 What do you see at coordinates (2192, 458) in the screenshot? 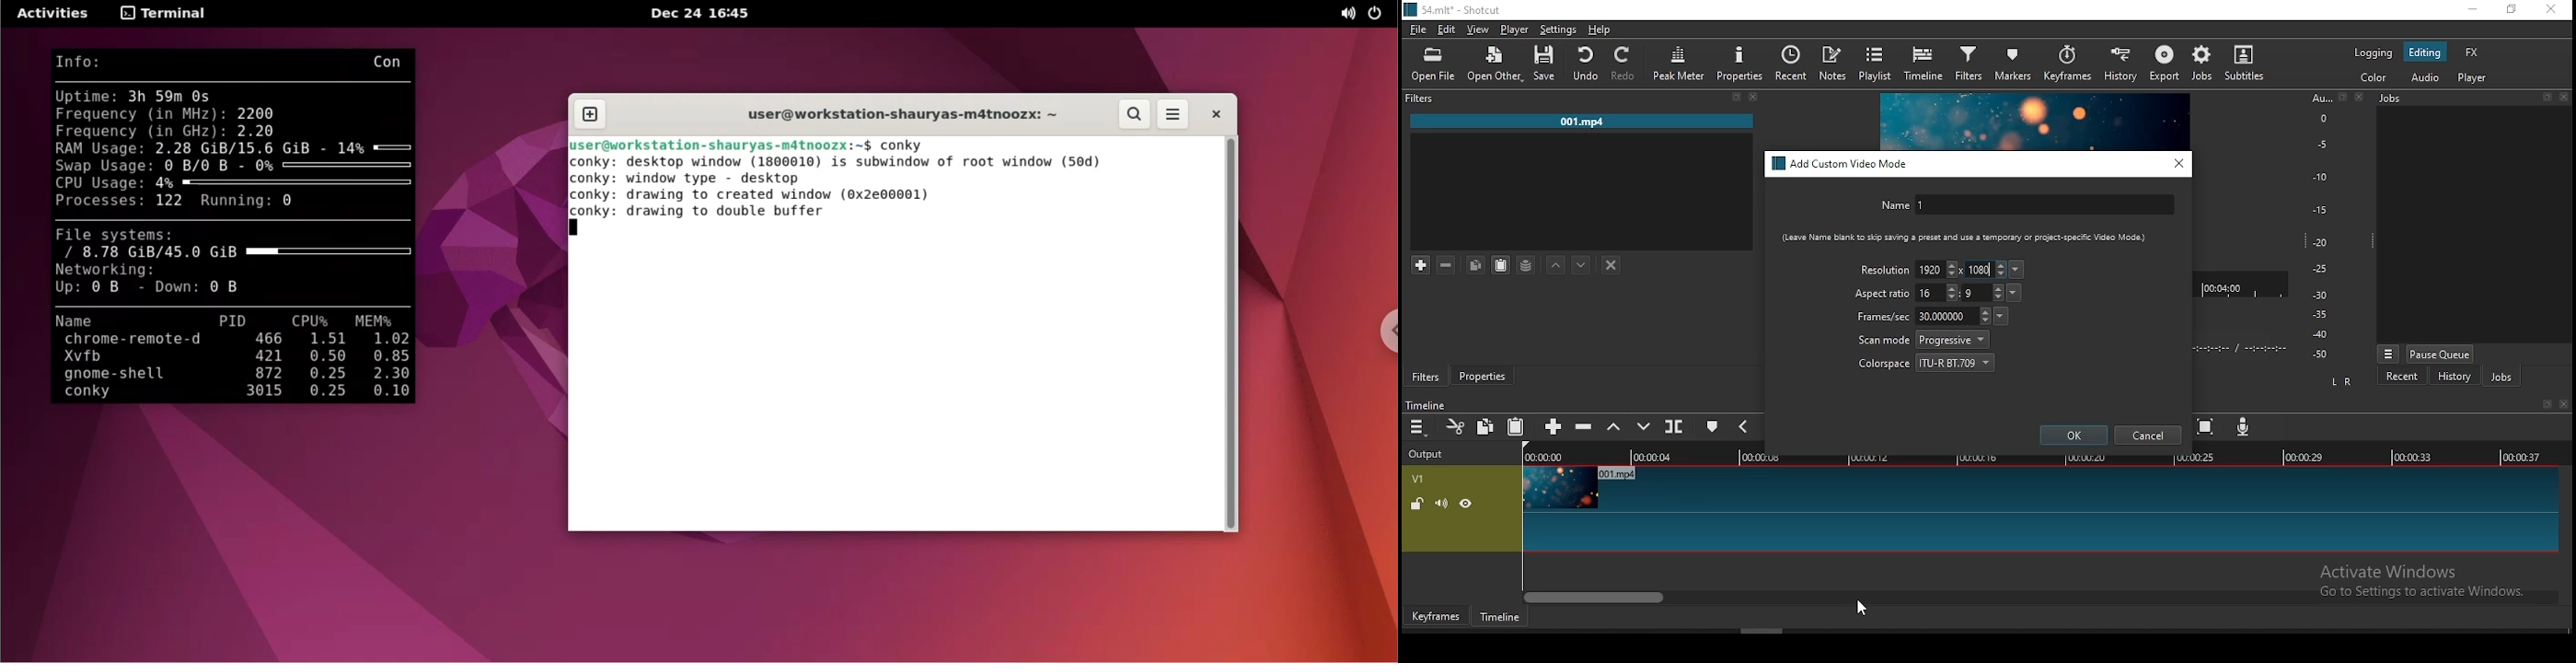
I see `00:00:25` at bounding box center [2192, 458].